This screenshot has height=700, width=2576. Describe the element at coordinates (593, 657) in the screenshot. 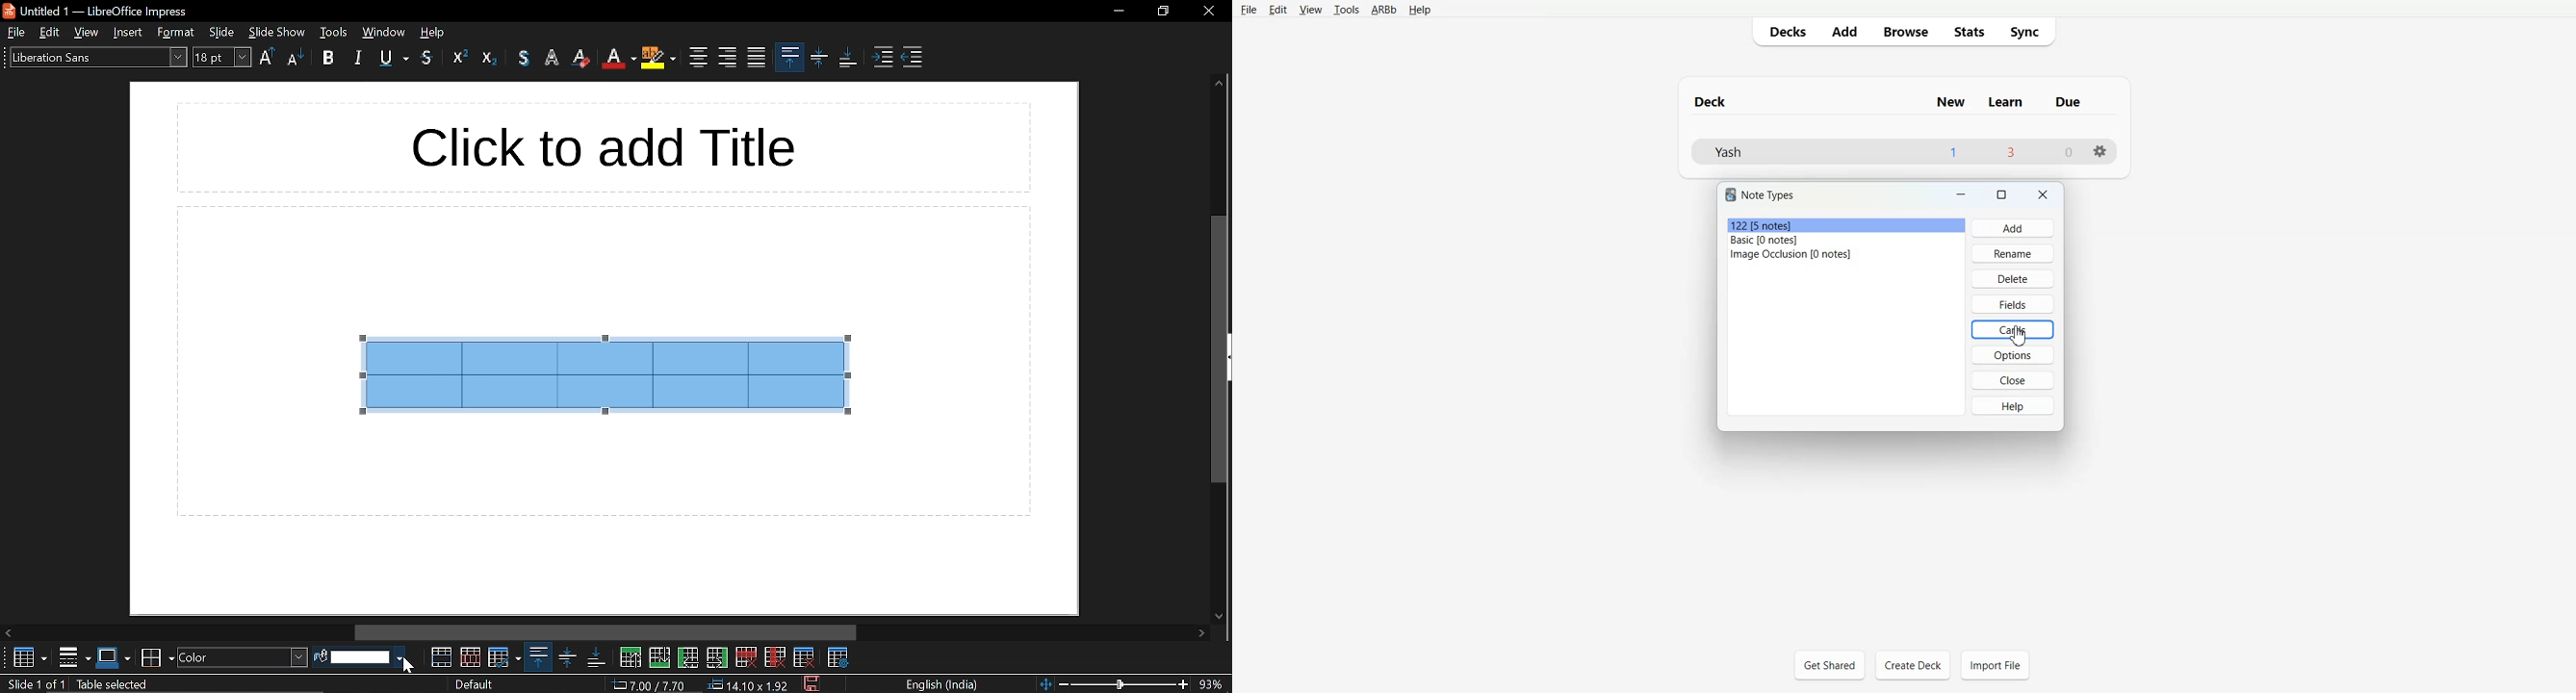

I see `align bottom` at that location.